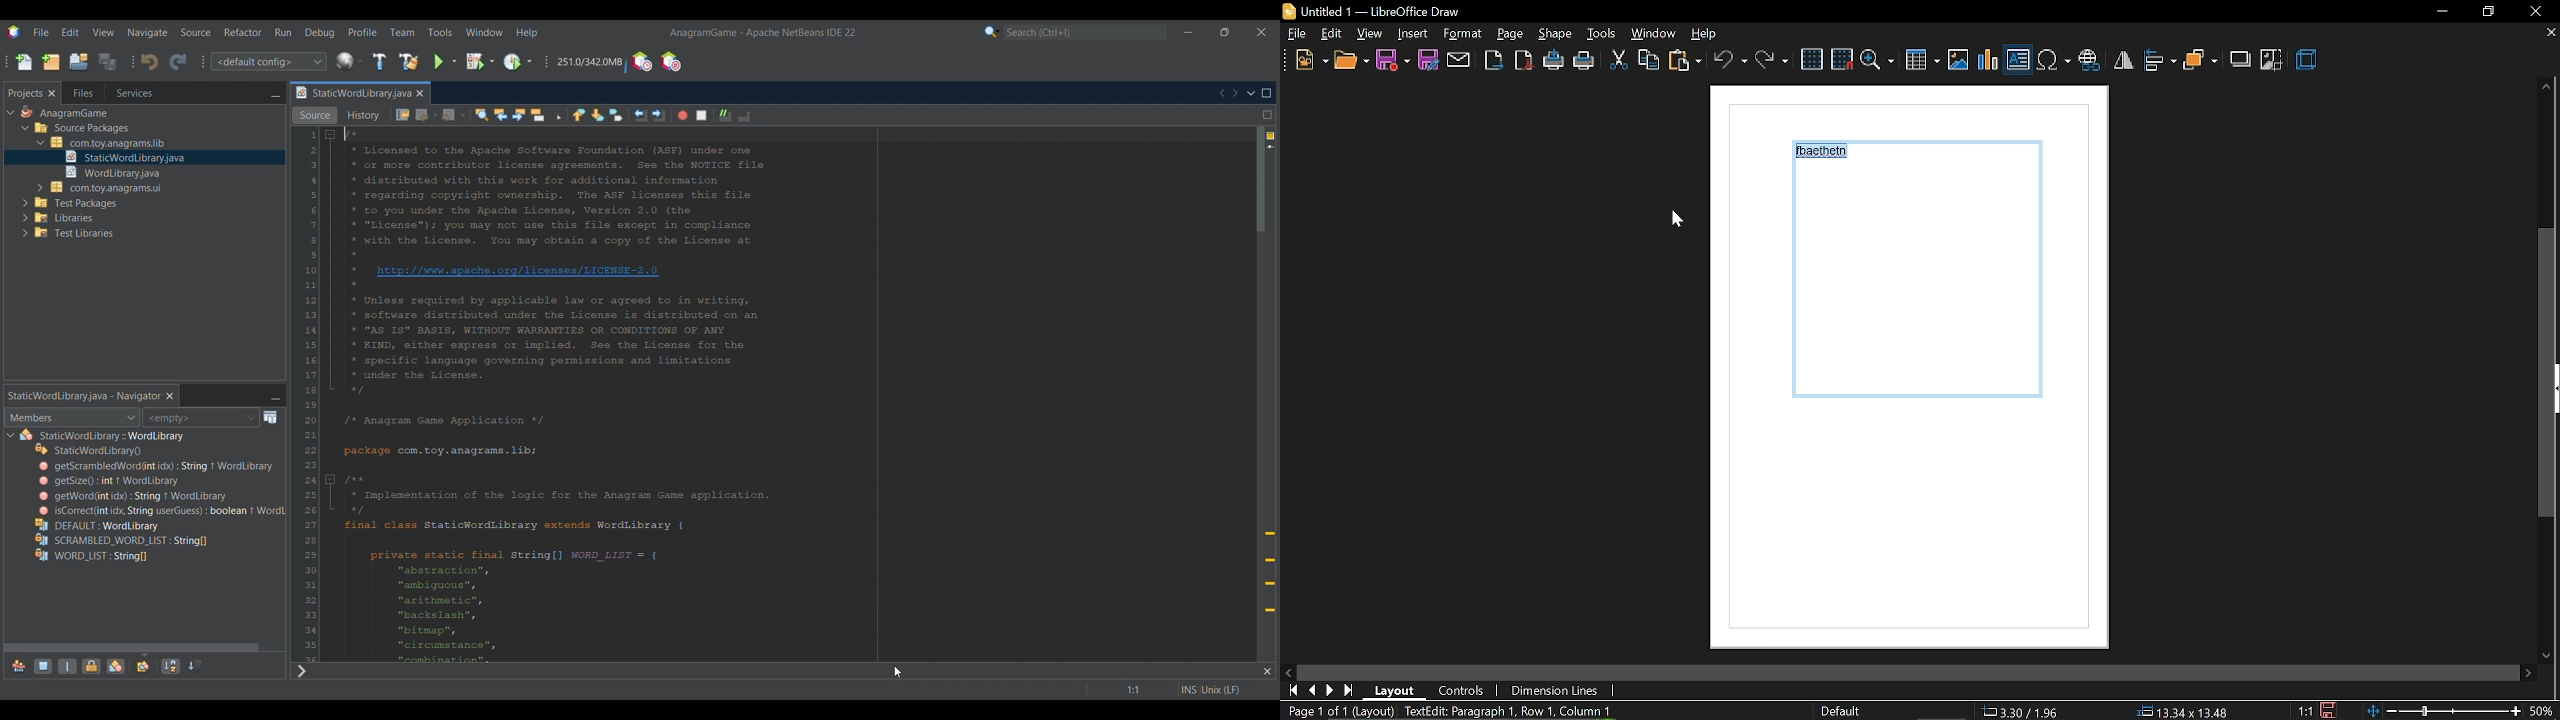  What do you see at coordinates (1332, 34) in the screenshot?
I see `edit` at bounding box center [1332, 34].